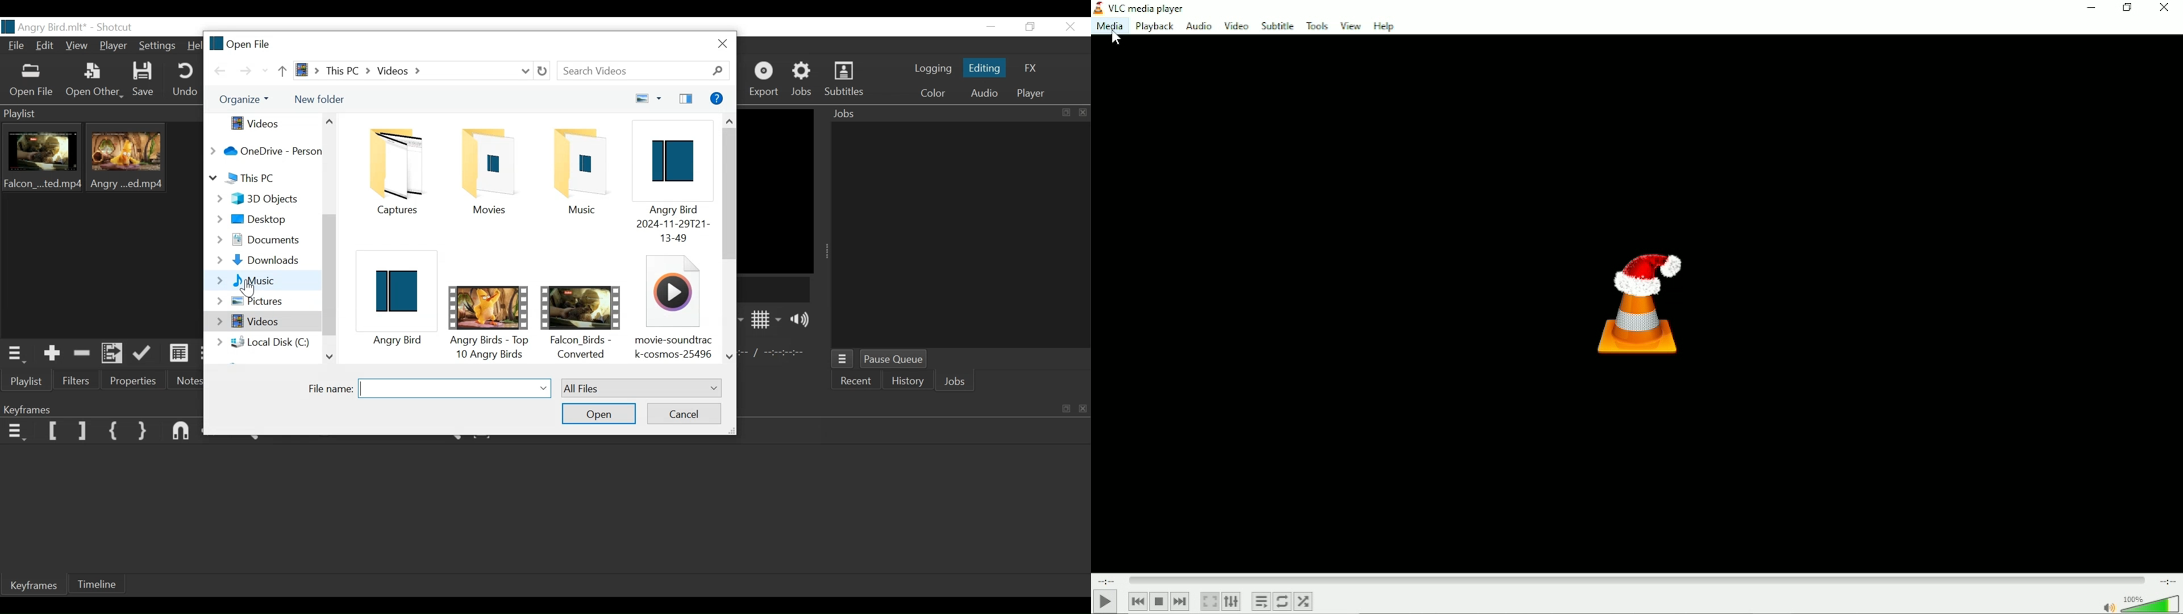  I want to click on Open File, so click(238, 43).